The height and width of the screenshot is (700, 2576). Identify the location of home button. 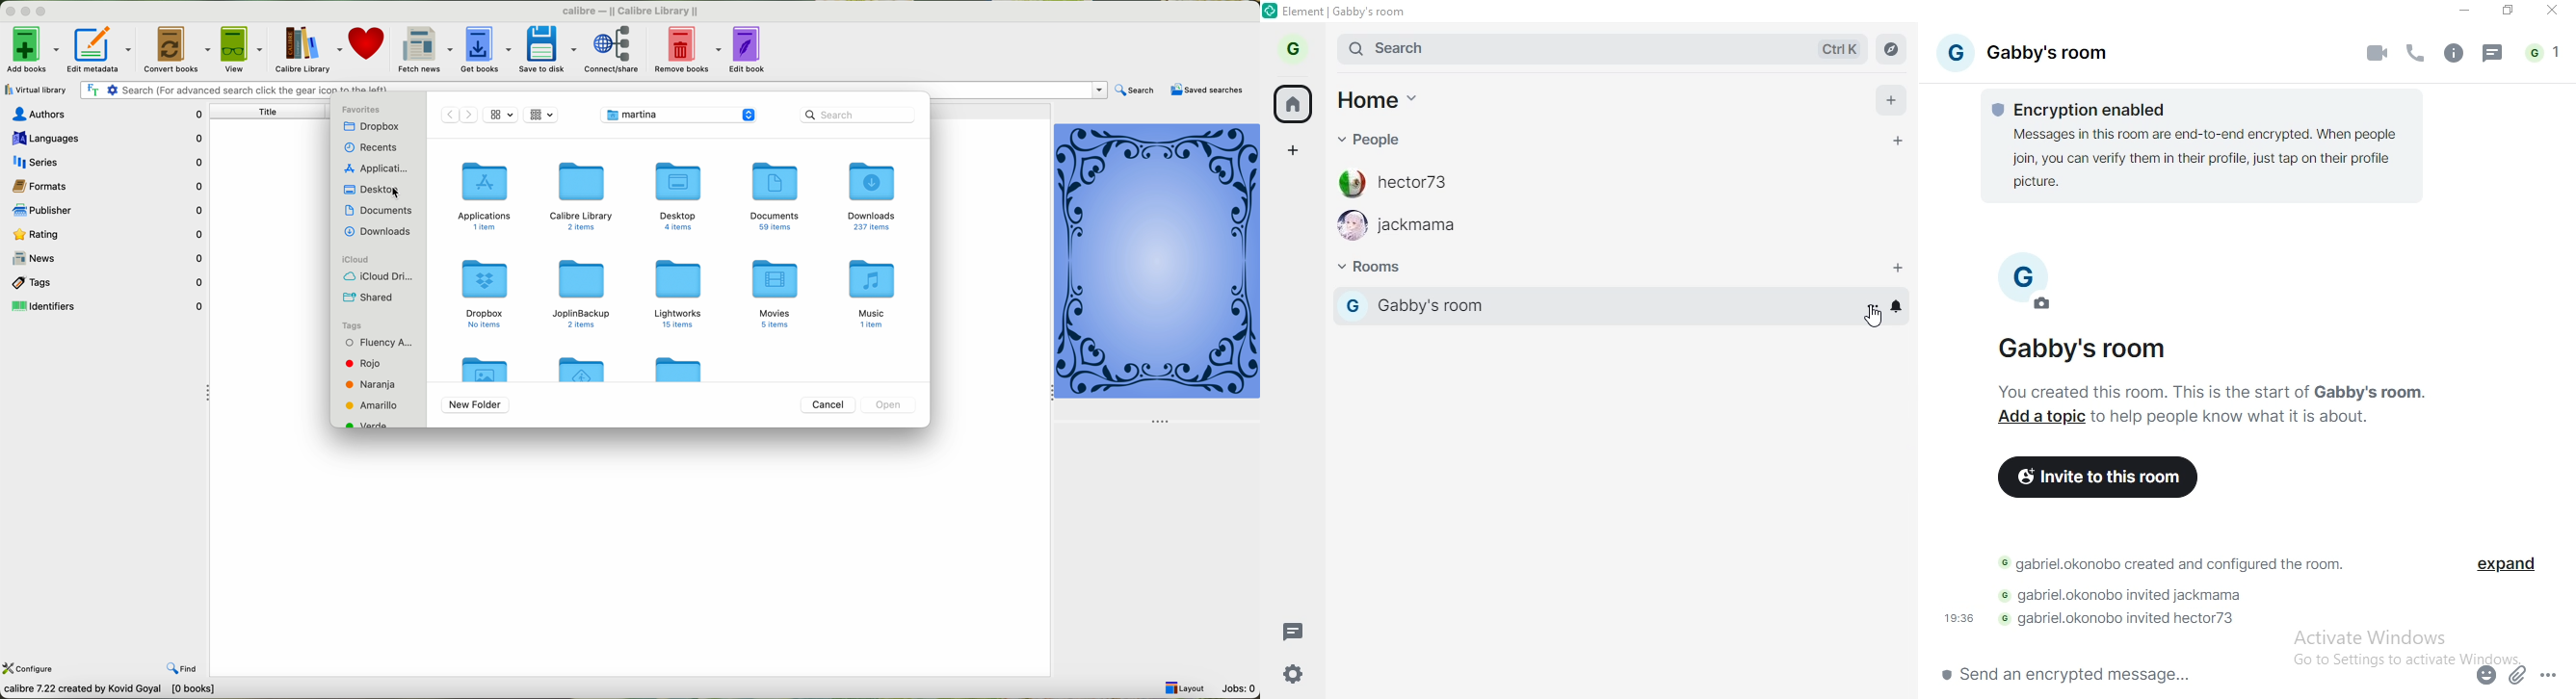
(1295, 105).